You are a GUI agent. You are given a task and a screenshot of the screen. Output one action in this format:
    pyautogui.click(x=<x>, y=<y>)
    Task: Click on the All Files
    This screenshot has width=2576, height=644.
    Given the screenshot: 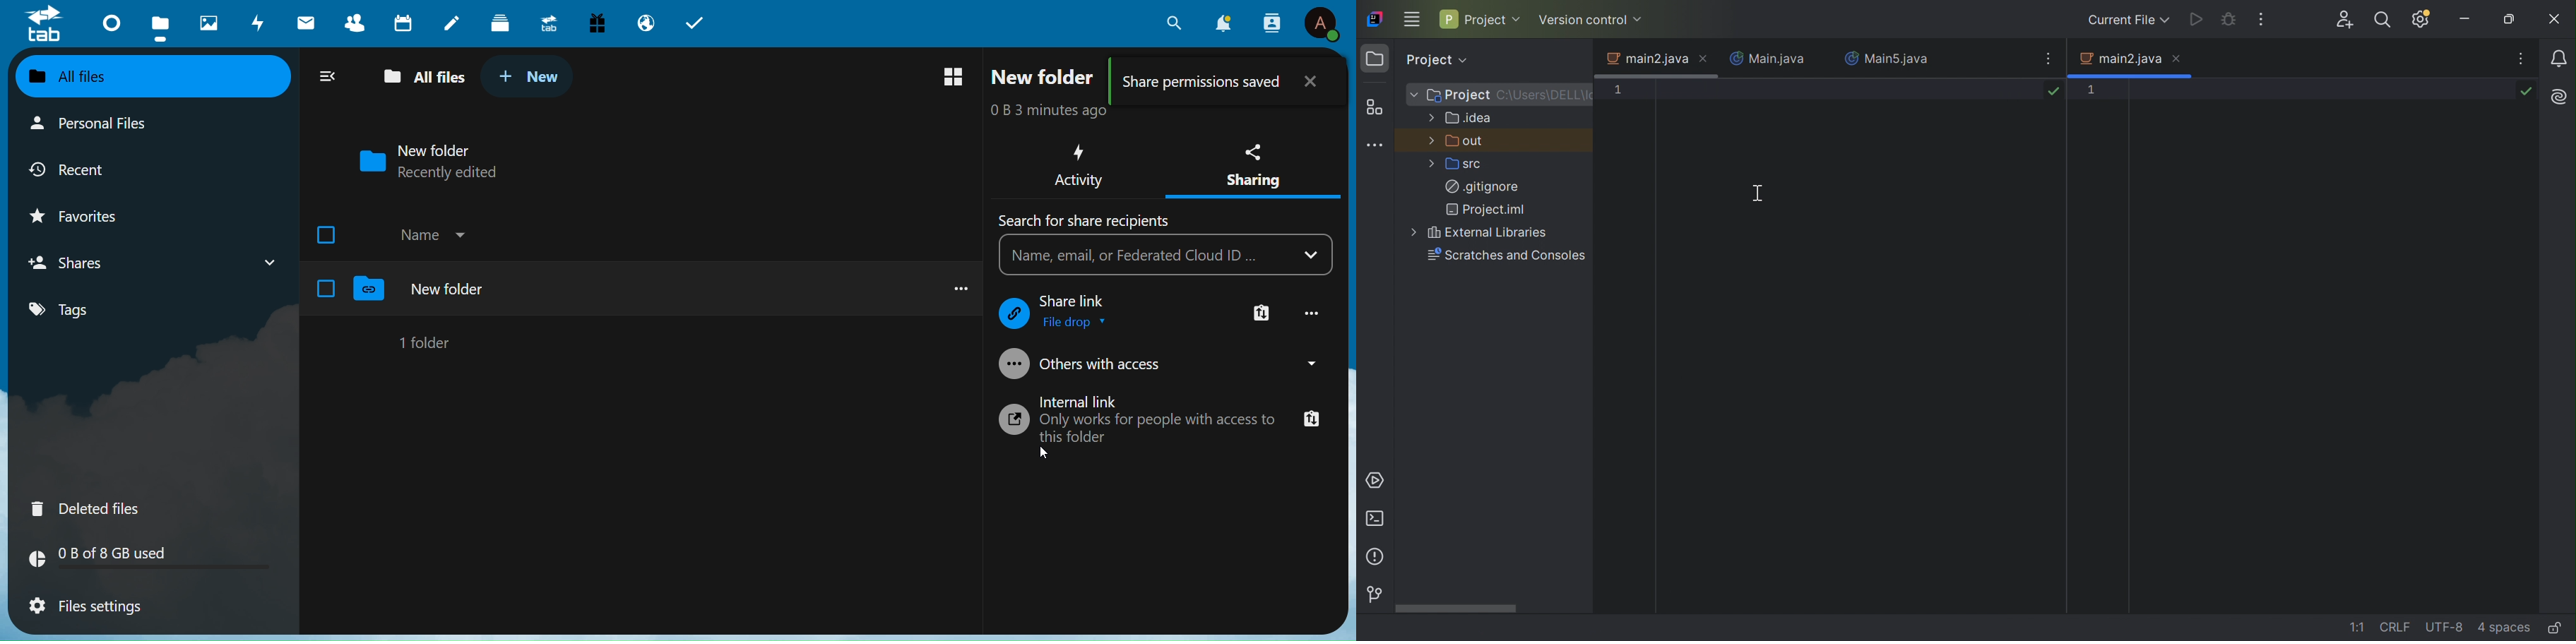 What is the action you would take?
    pyautogui.click(x=420, y=78)
    